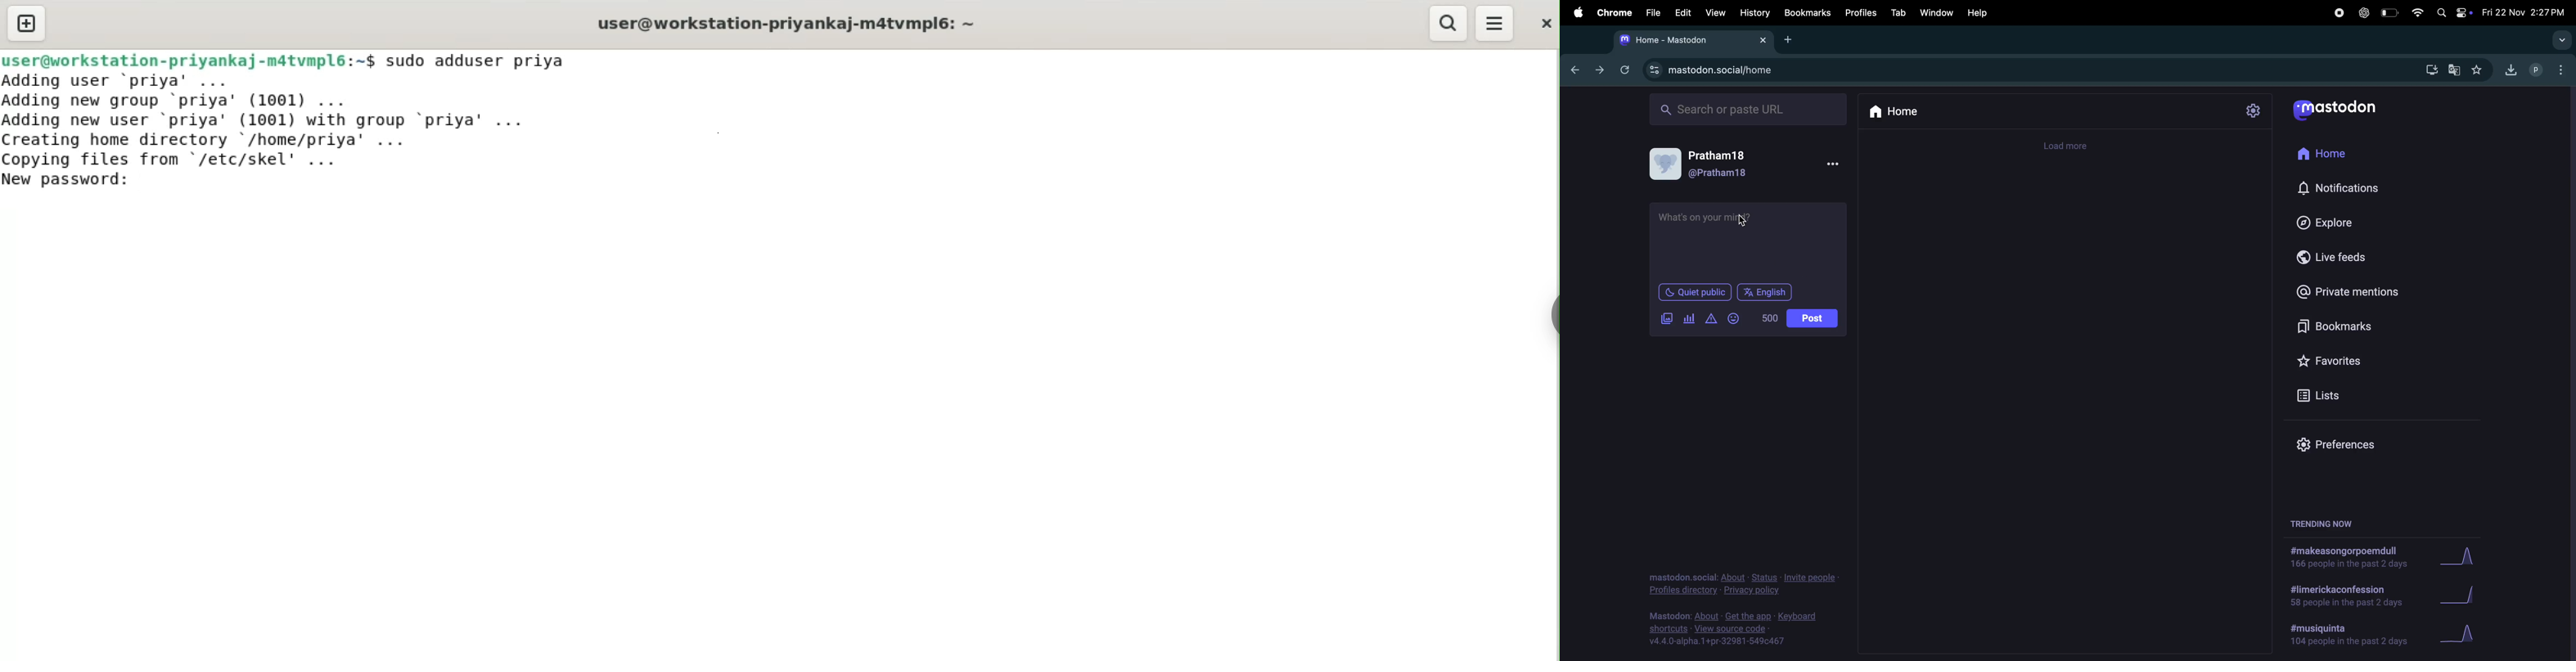 The image size is (2576, 672). What do you see at coordinates (2342, 257) in the screenshot?
I see `live feeds` at bounding box center [2342, 257].